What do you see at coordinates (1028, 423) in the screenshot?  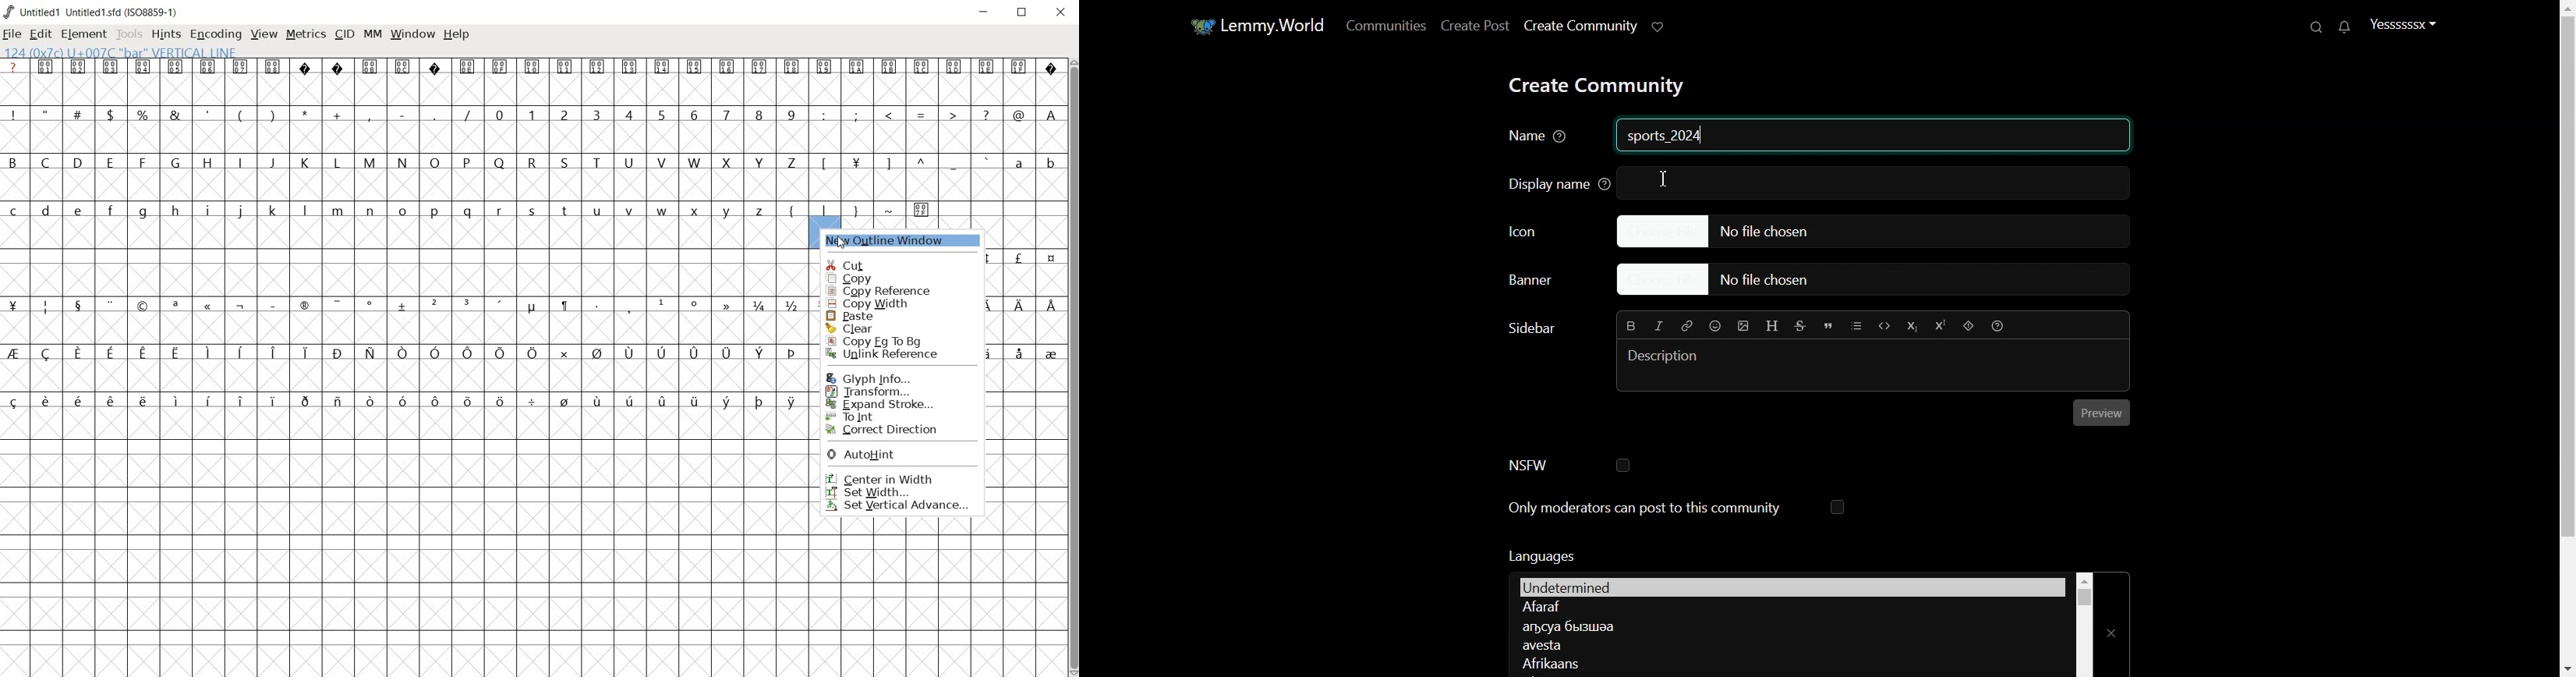 I see `empty cells` at bounding box center [1028, 423].